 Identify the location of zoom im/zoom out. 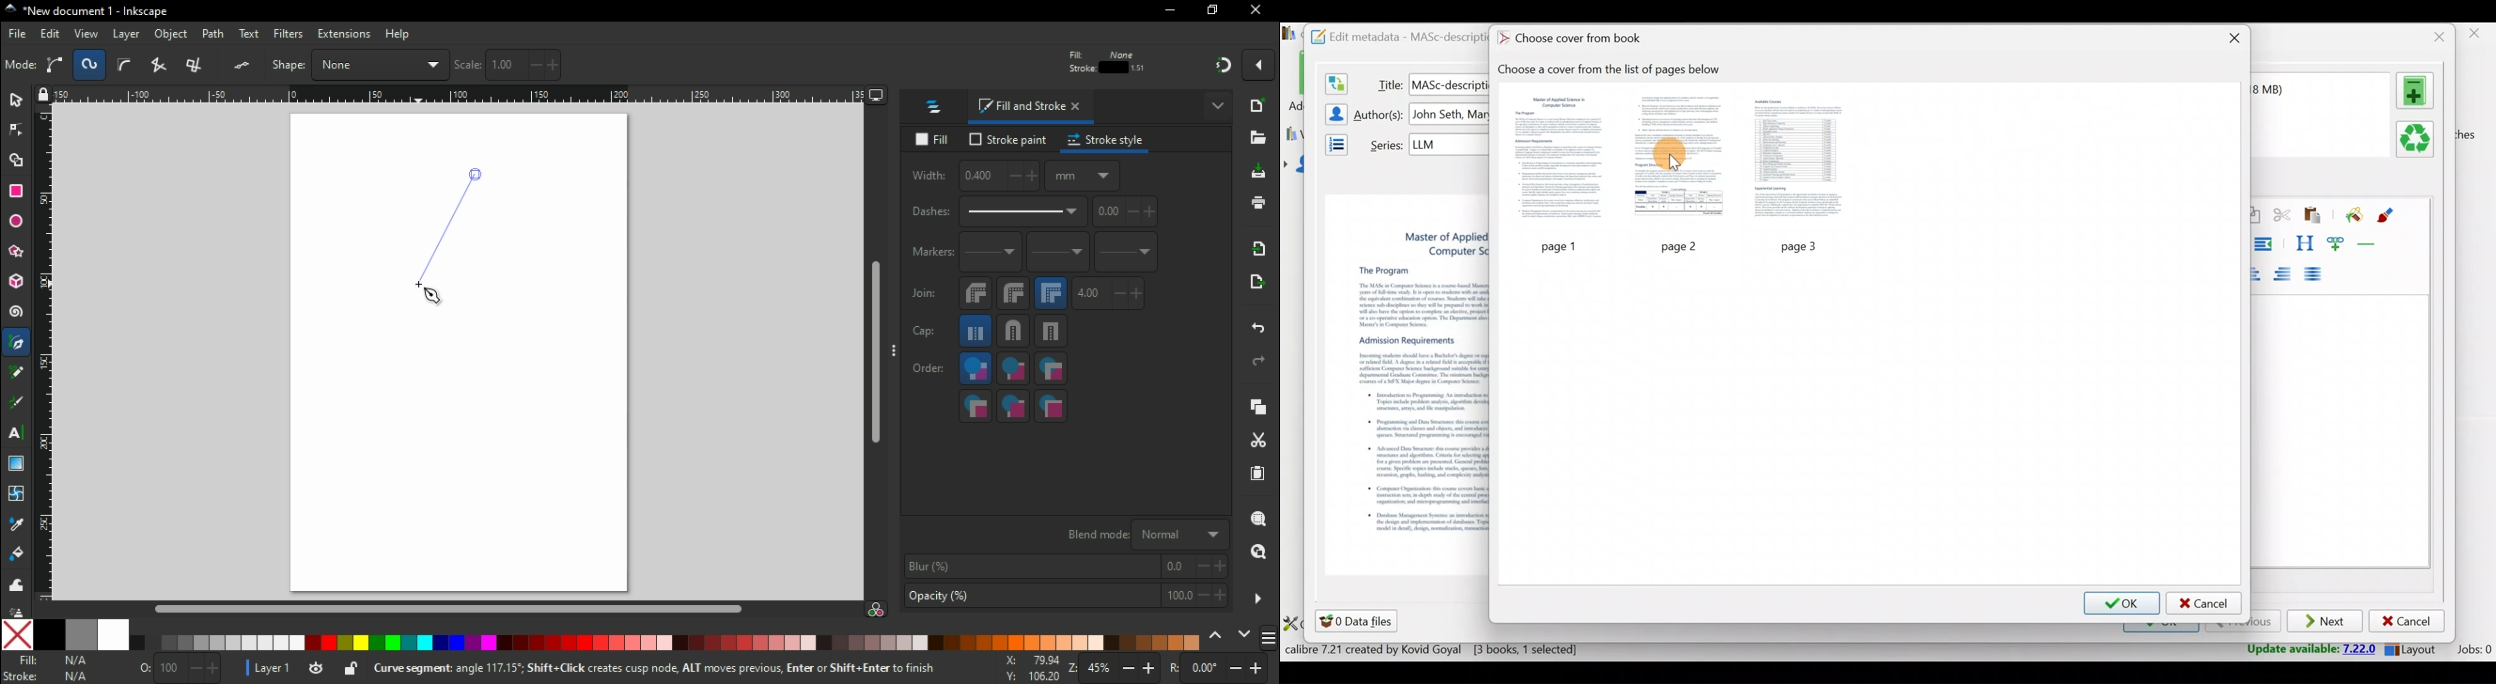
(1115, 667).